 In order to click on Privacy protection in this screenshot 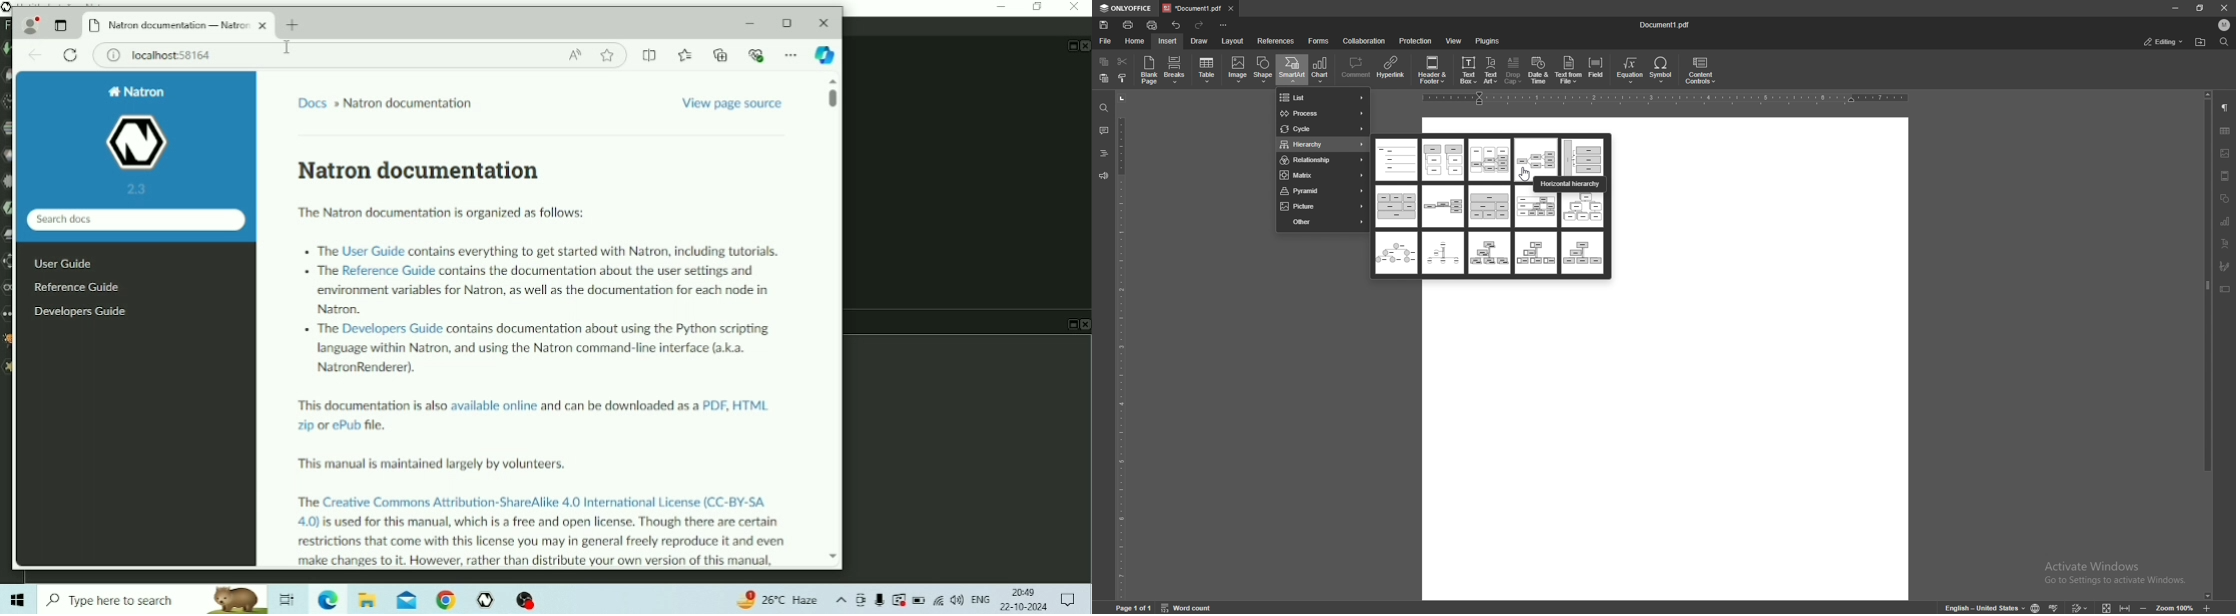, I will do `click(758, 57)`.